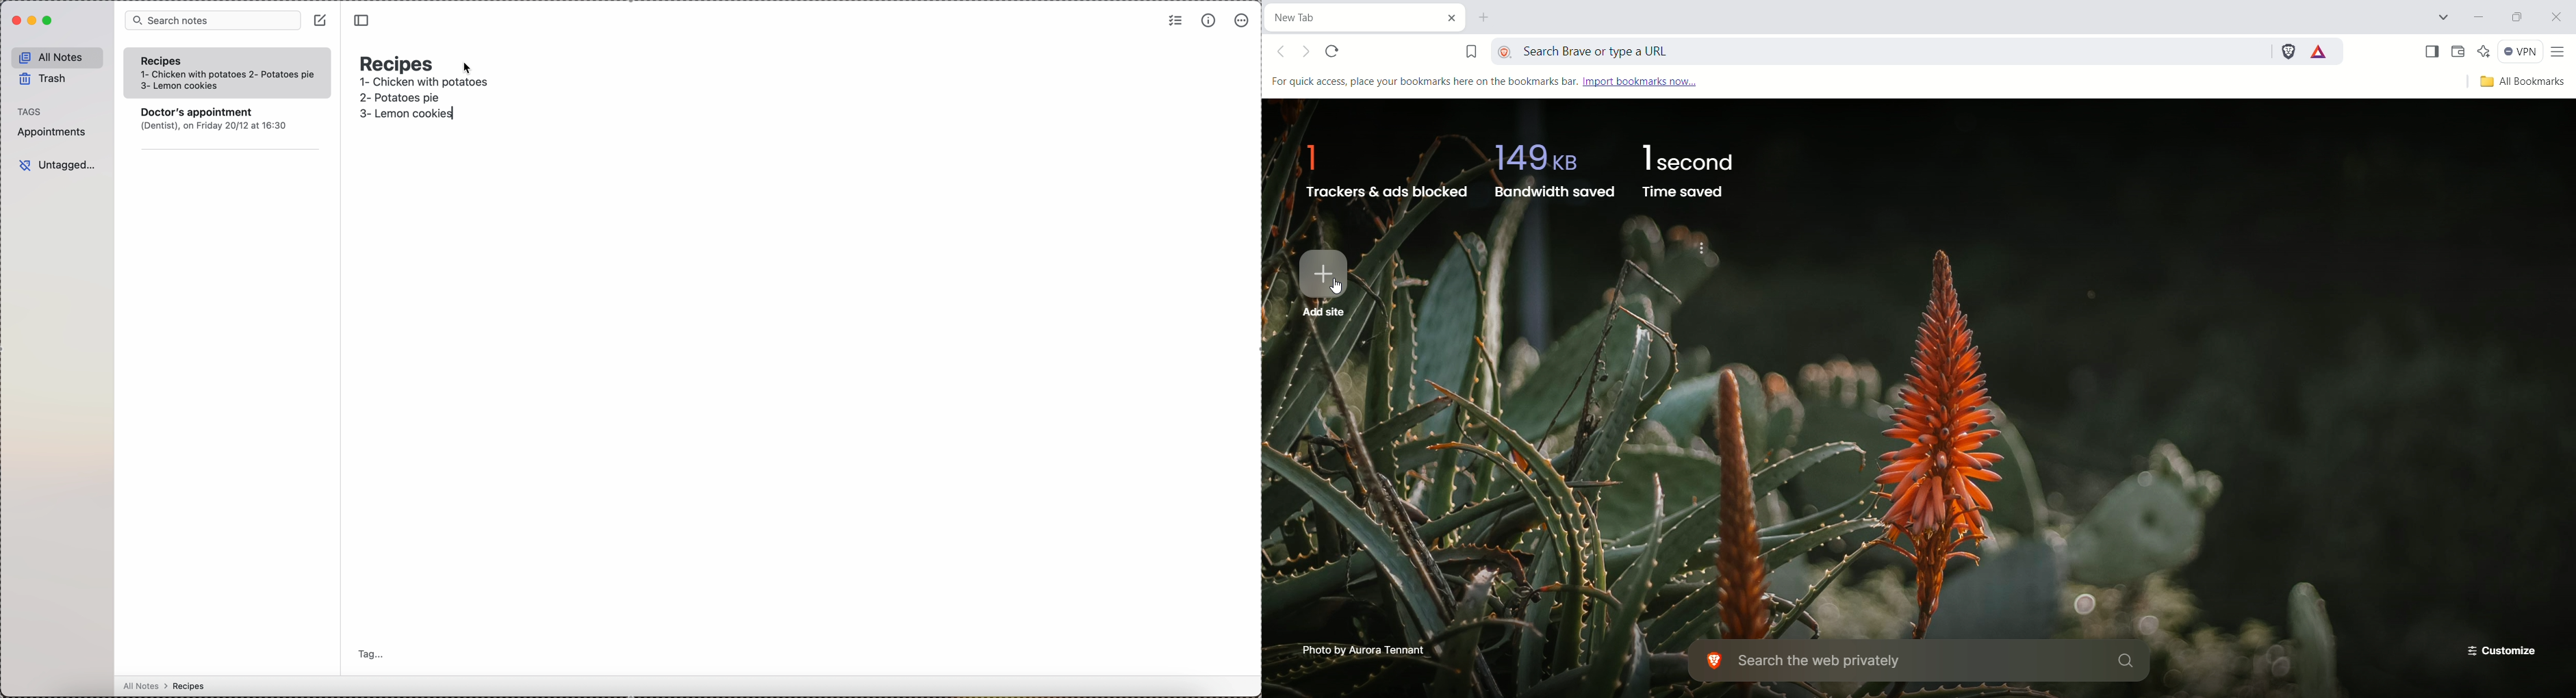  What do you see at coordinates (15, 21) in the screenshot?
I see `close simplenote` at bounding box center [15, 21].